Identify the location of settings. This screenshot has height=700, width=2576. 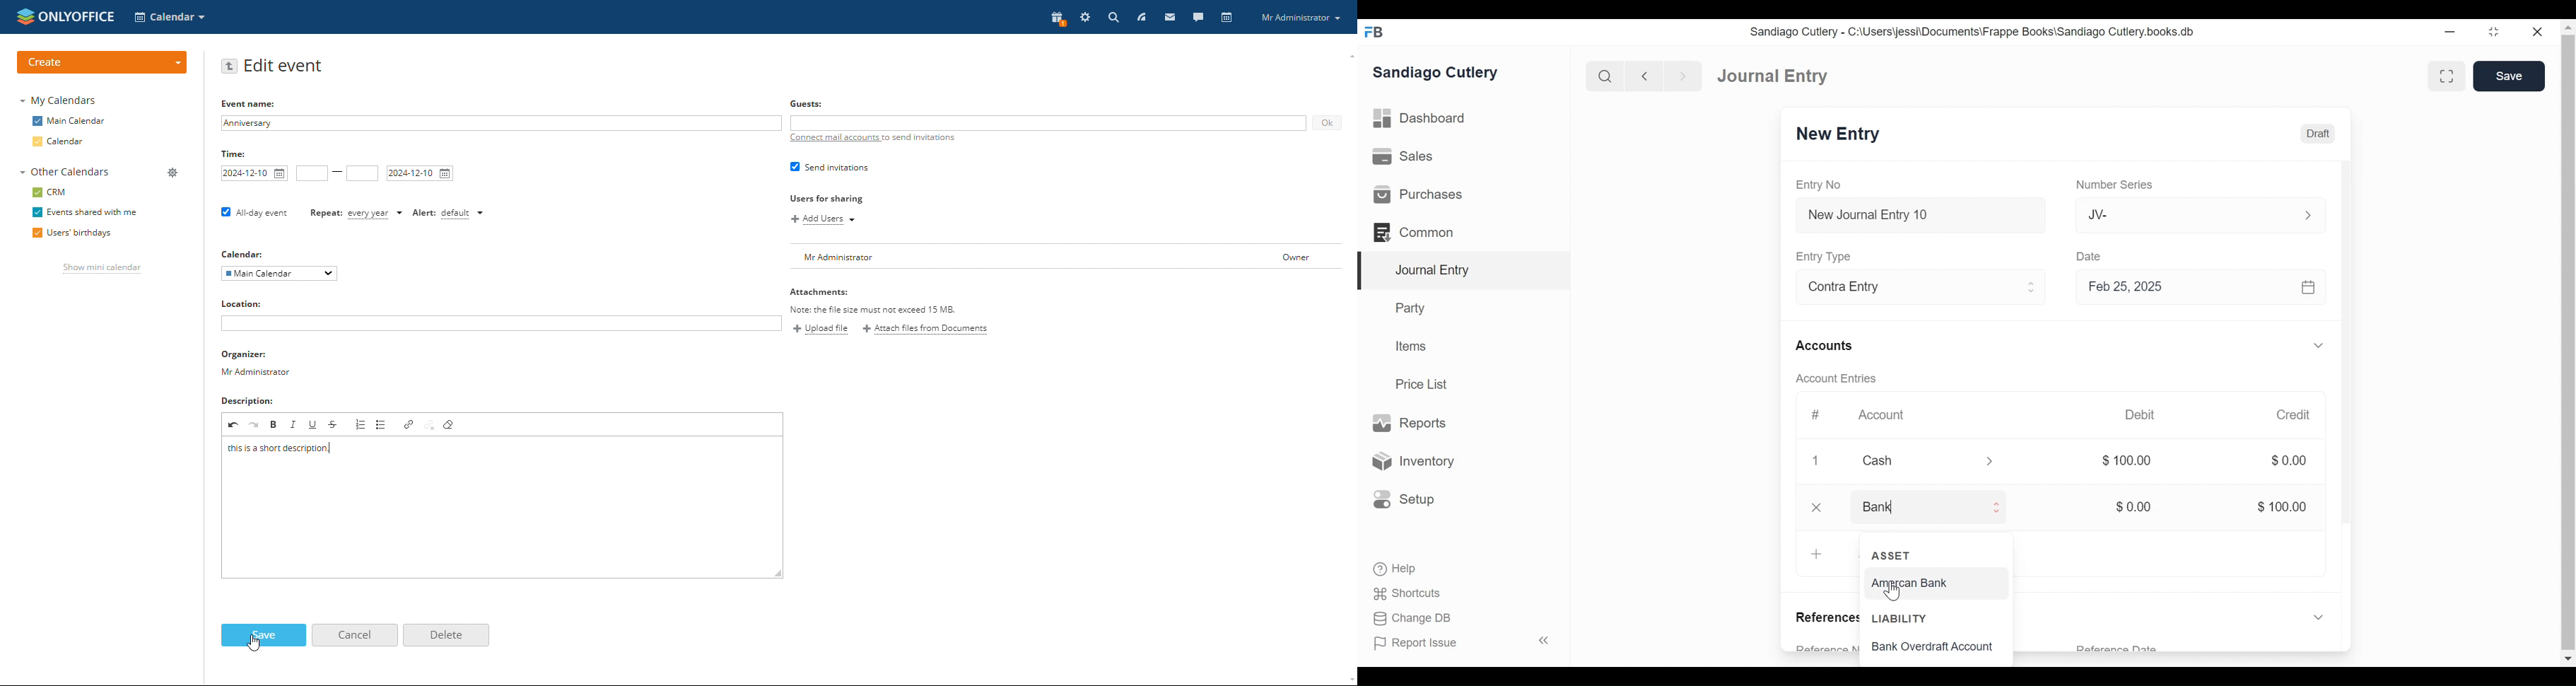
(1086, 17).